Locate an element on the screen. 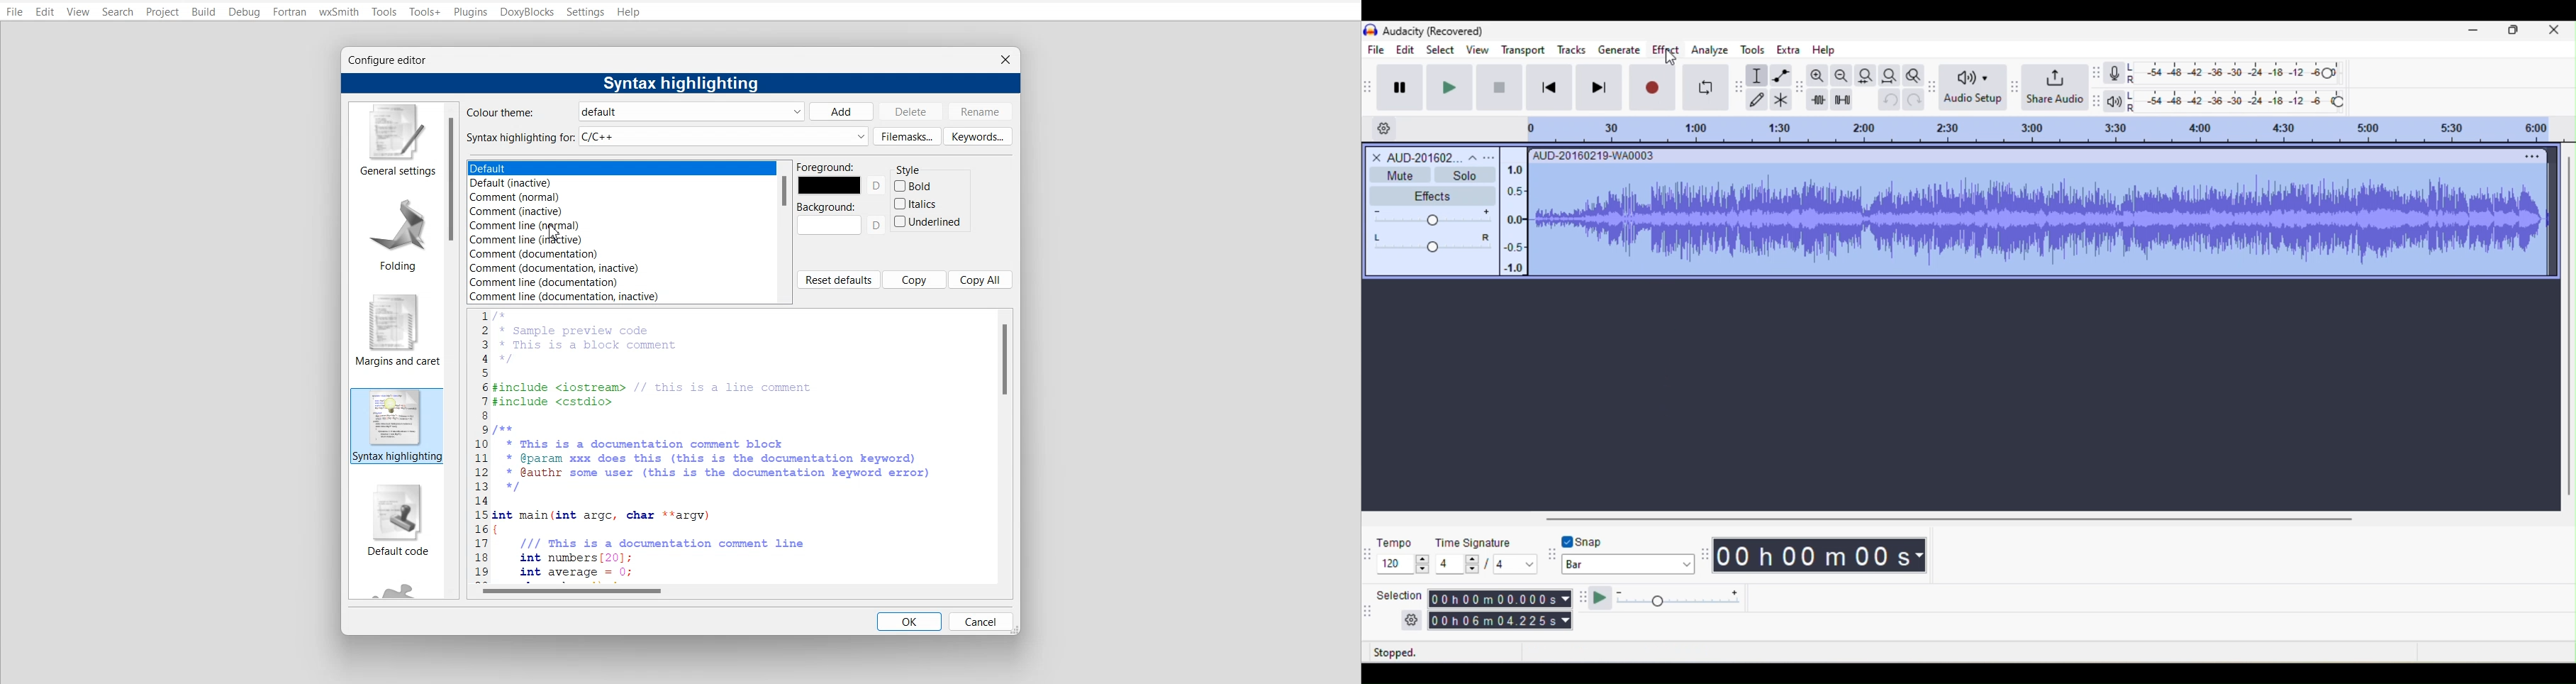 The height and width of the screenshot is (700, 2576). audacity transport toolbar is located at coordinates (1369, 86).